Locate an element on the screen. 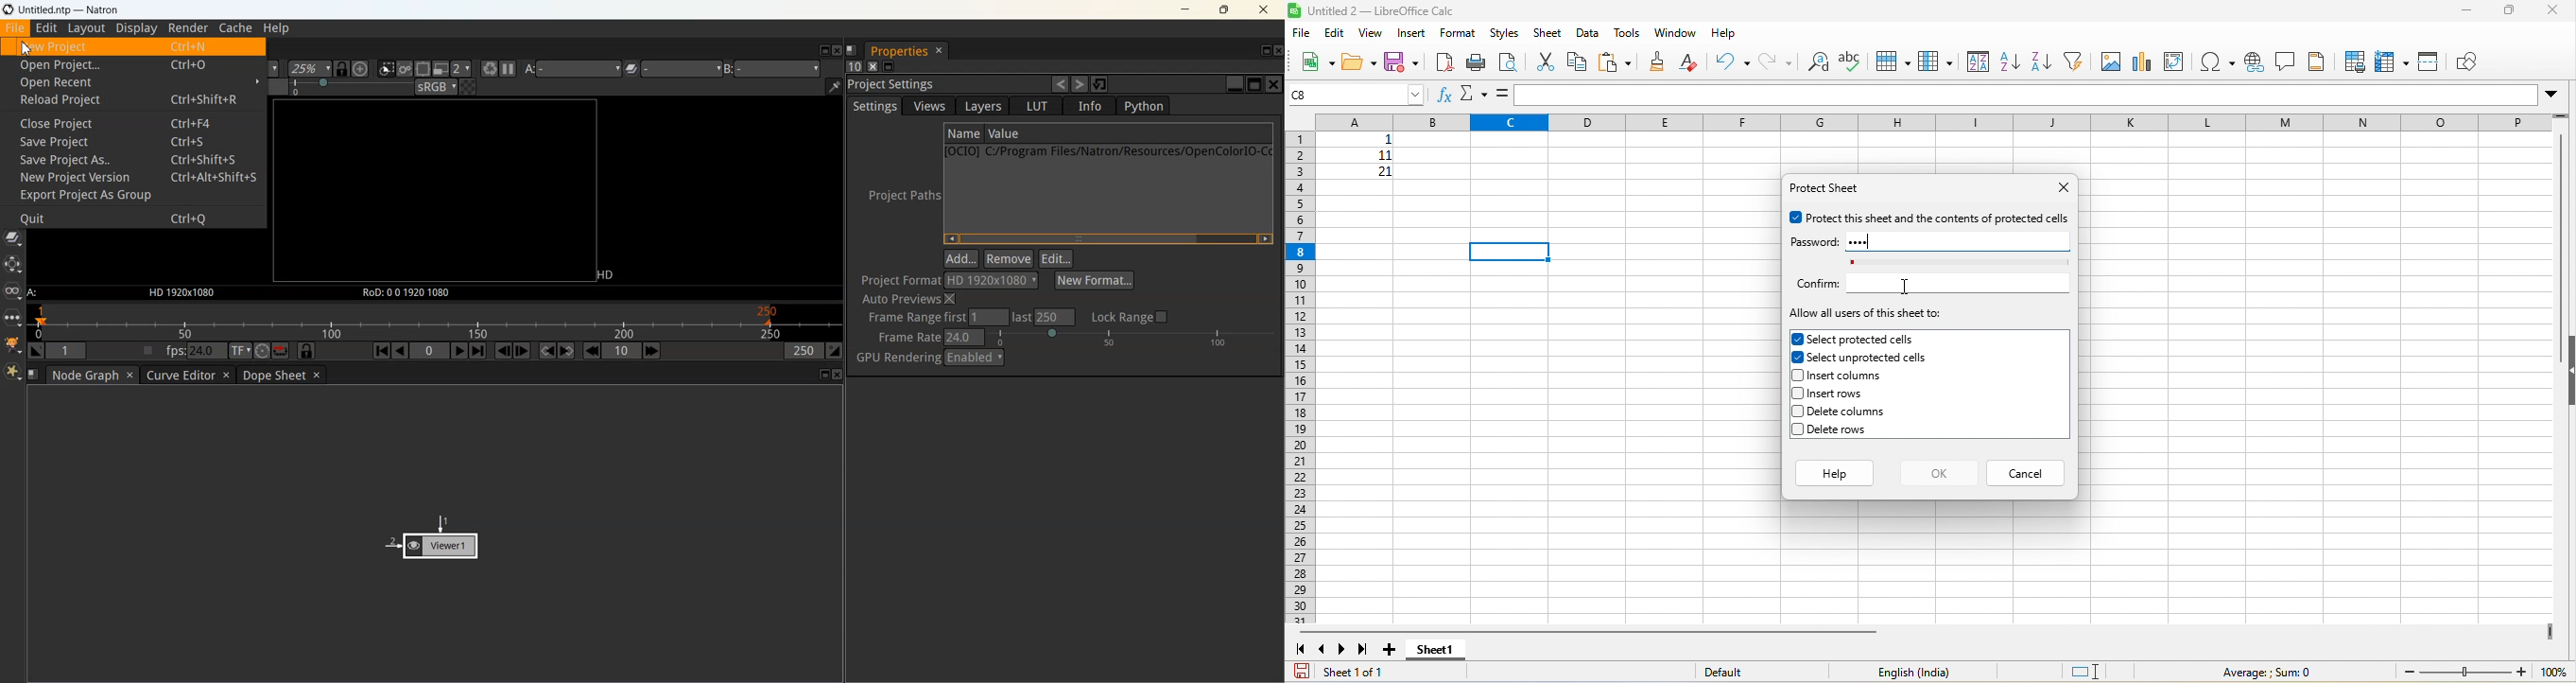 The image size is (2576, 700). split window is located at coordinates (2429, 63).